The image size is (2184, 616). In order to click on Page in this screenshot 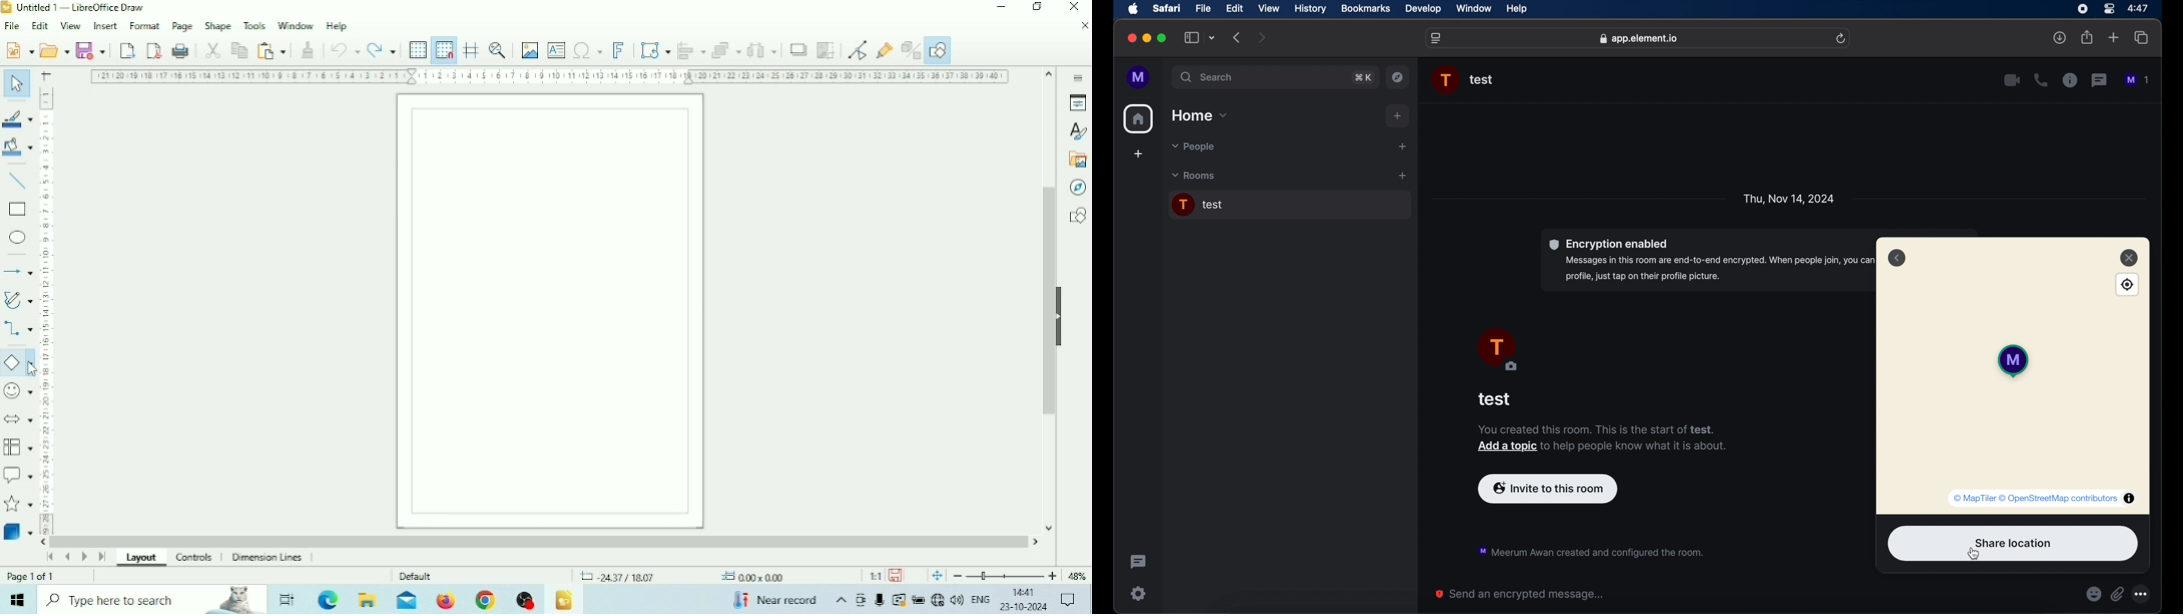, I will do `click(183, 25)`.